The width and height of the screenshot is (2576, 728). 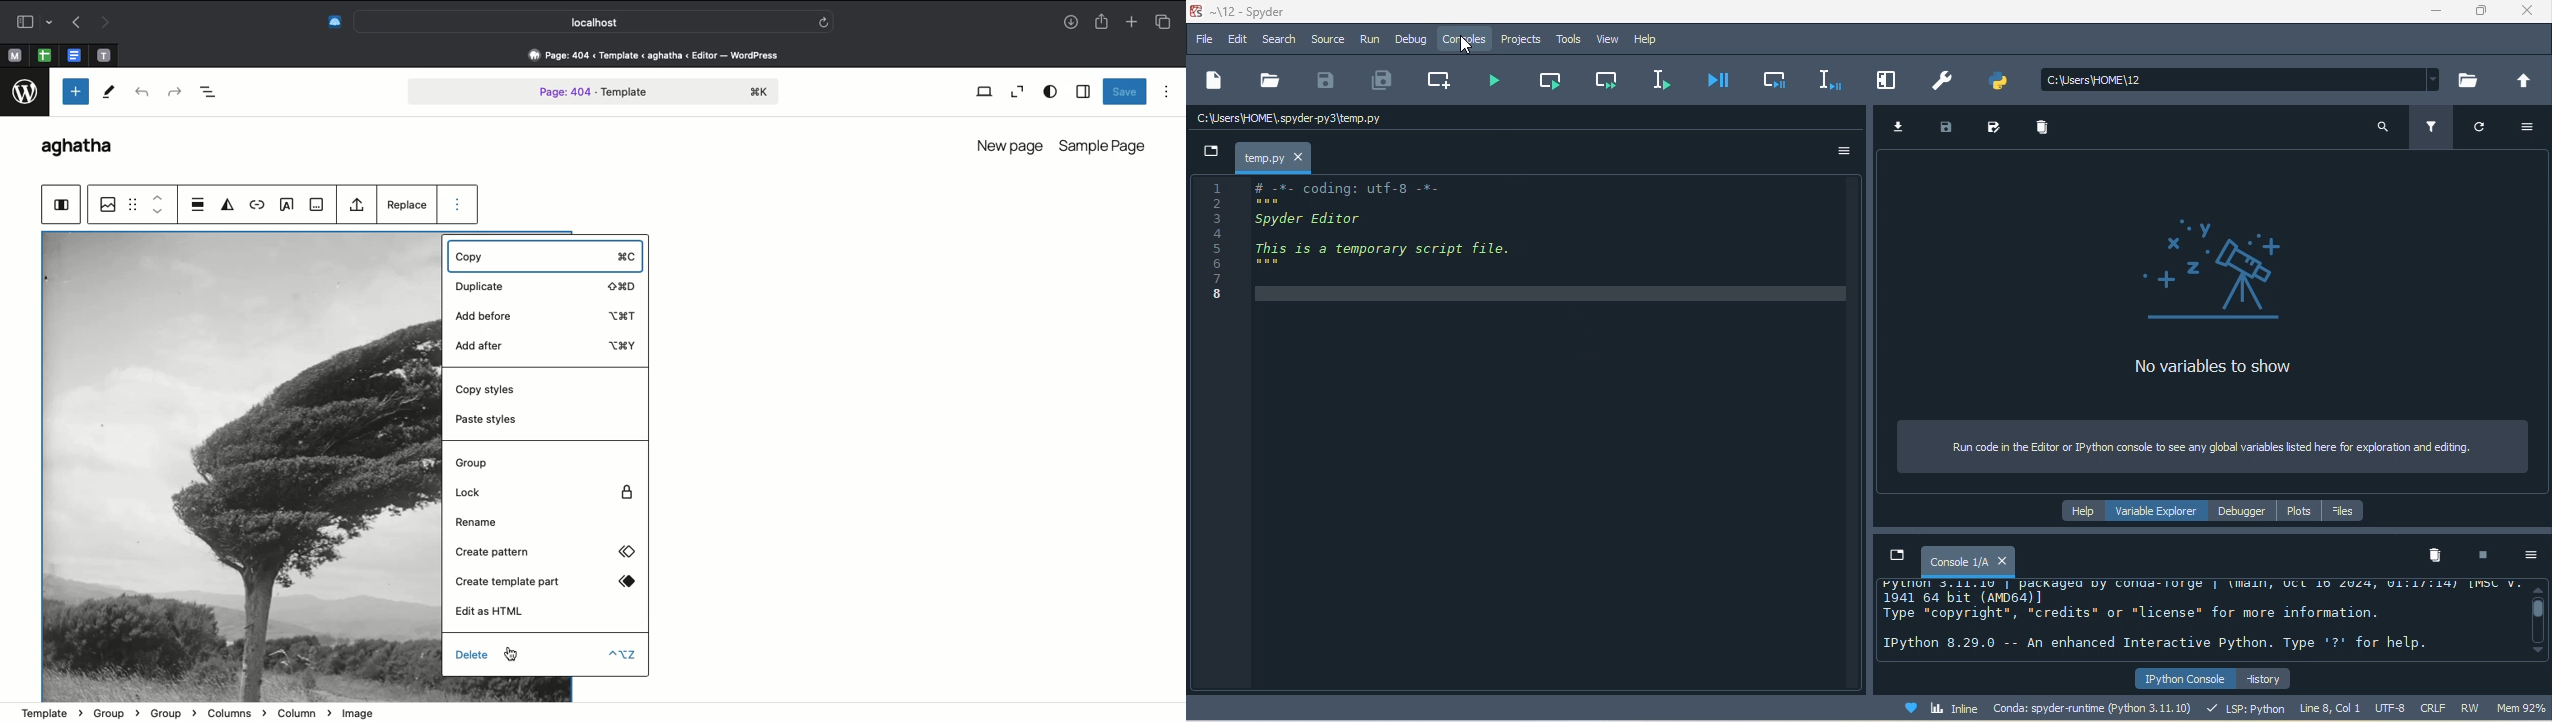 What do you see at coordinates (2198, 619) in the screenshot?
I see `ipython console pane` at bounding box center [2198, 619].